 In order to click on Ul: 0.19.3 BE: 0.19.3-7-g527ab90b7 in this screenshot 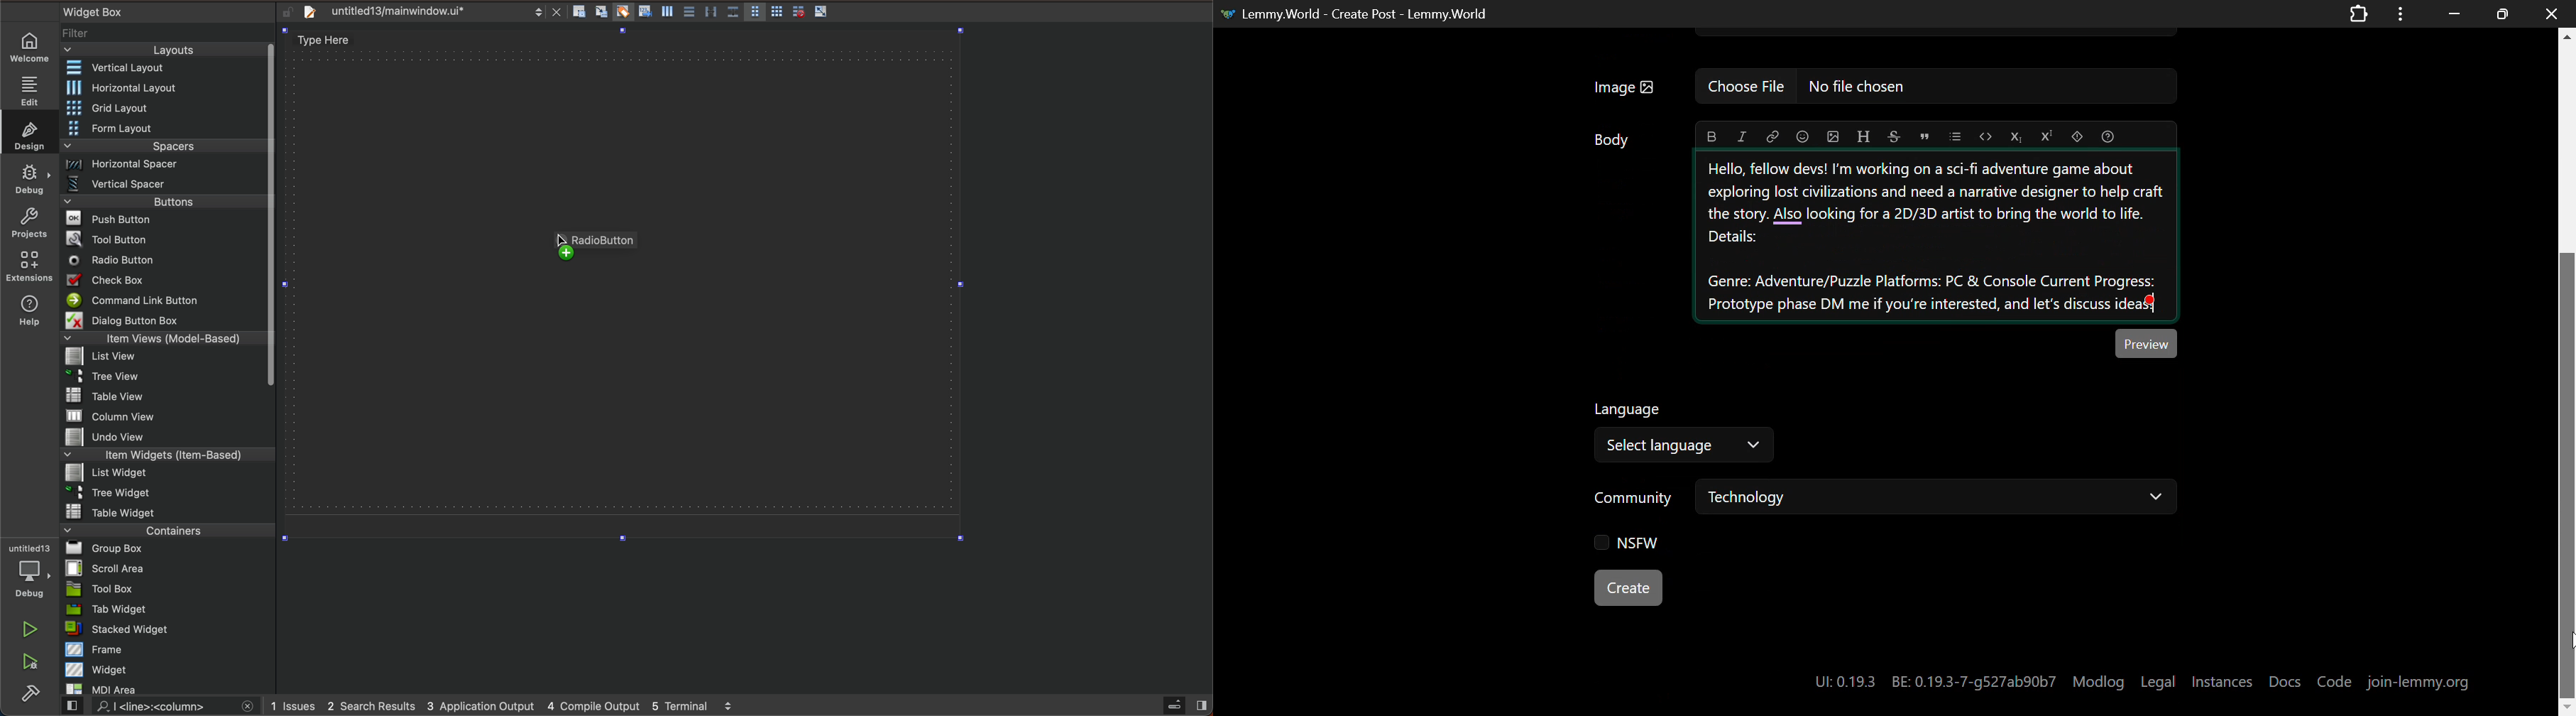, I will do `click(1929, 678)`.